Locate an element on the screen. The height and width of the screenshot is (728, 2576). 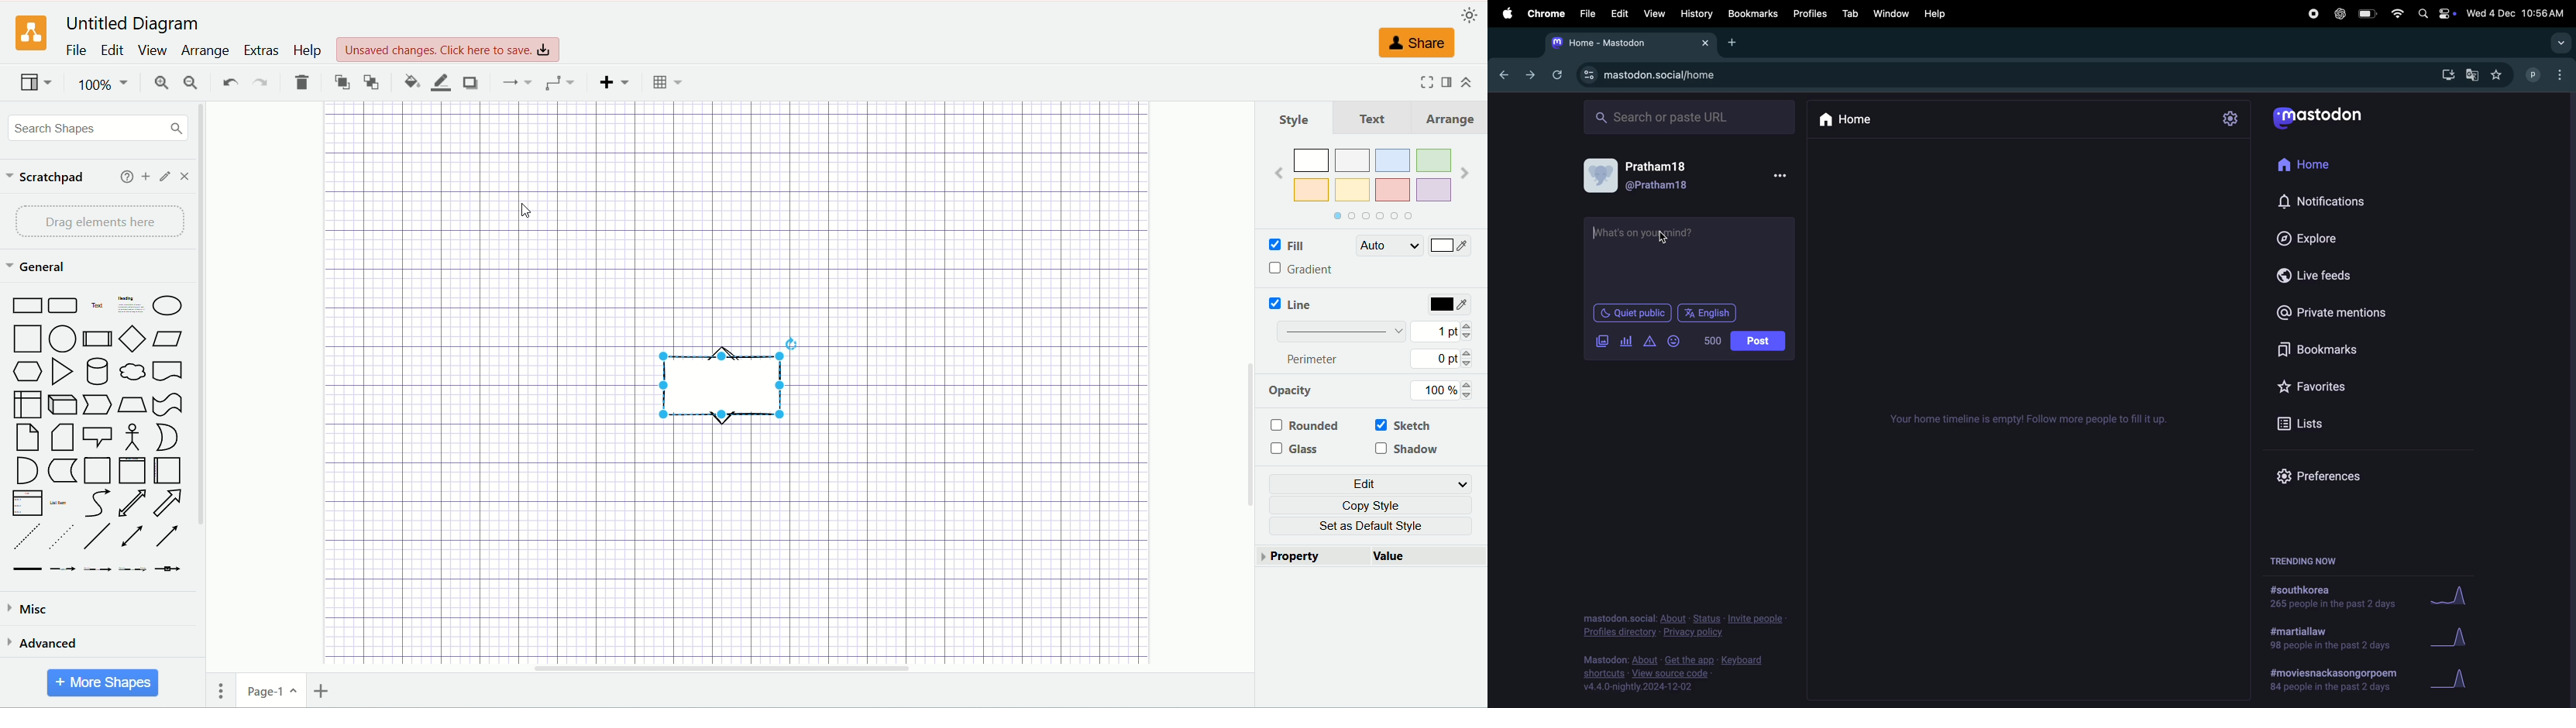
miscadvanced is located at coordinates (34, 611).